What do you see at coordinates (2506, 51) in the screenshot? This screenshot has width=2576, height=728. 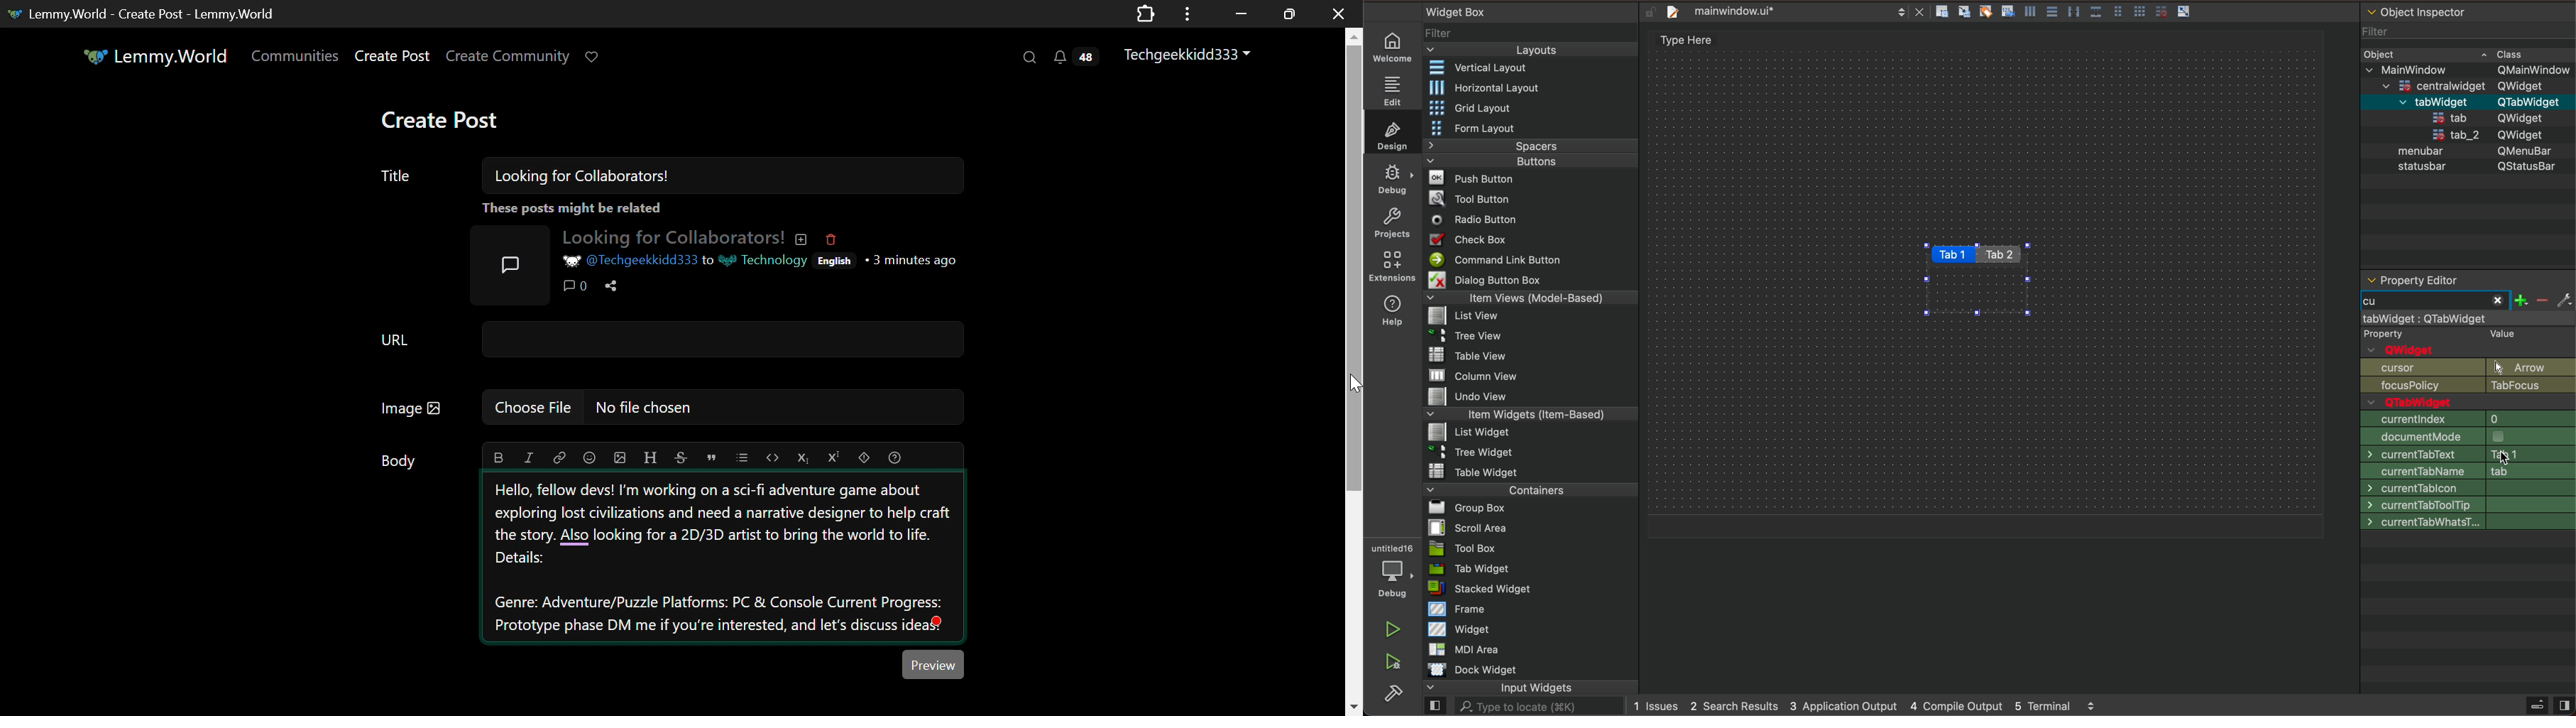 I see `~ Class` at bounding box center [2506, 51].